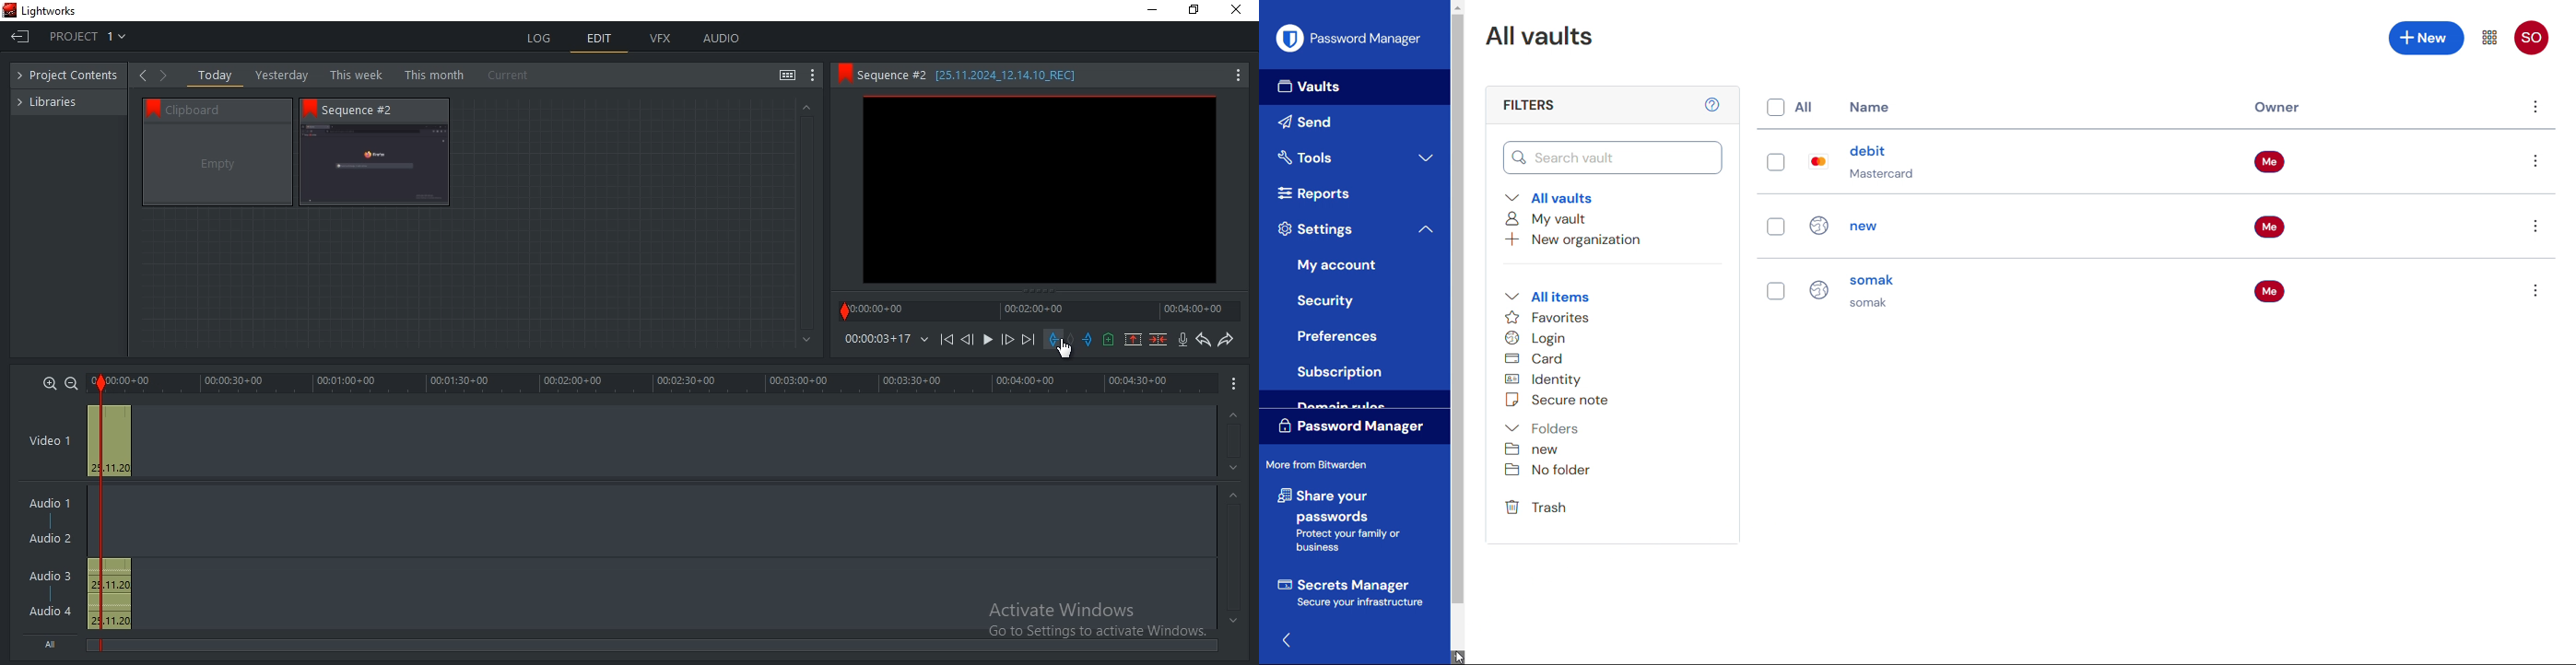 The width and height of the screenshot is (2576, 672). What do you see at coordinates (600, 41) in the screenshot?
I see `edit` at bounding box center [600, 41].